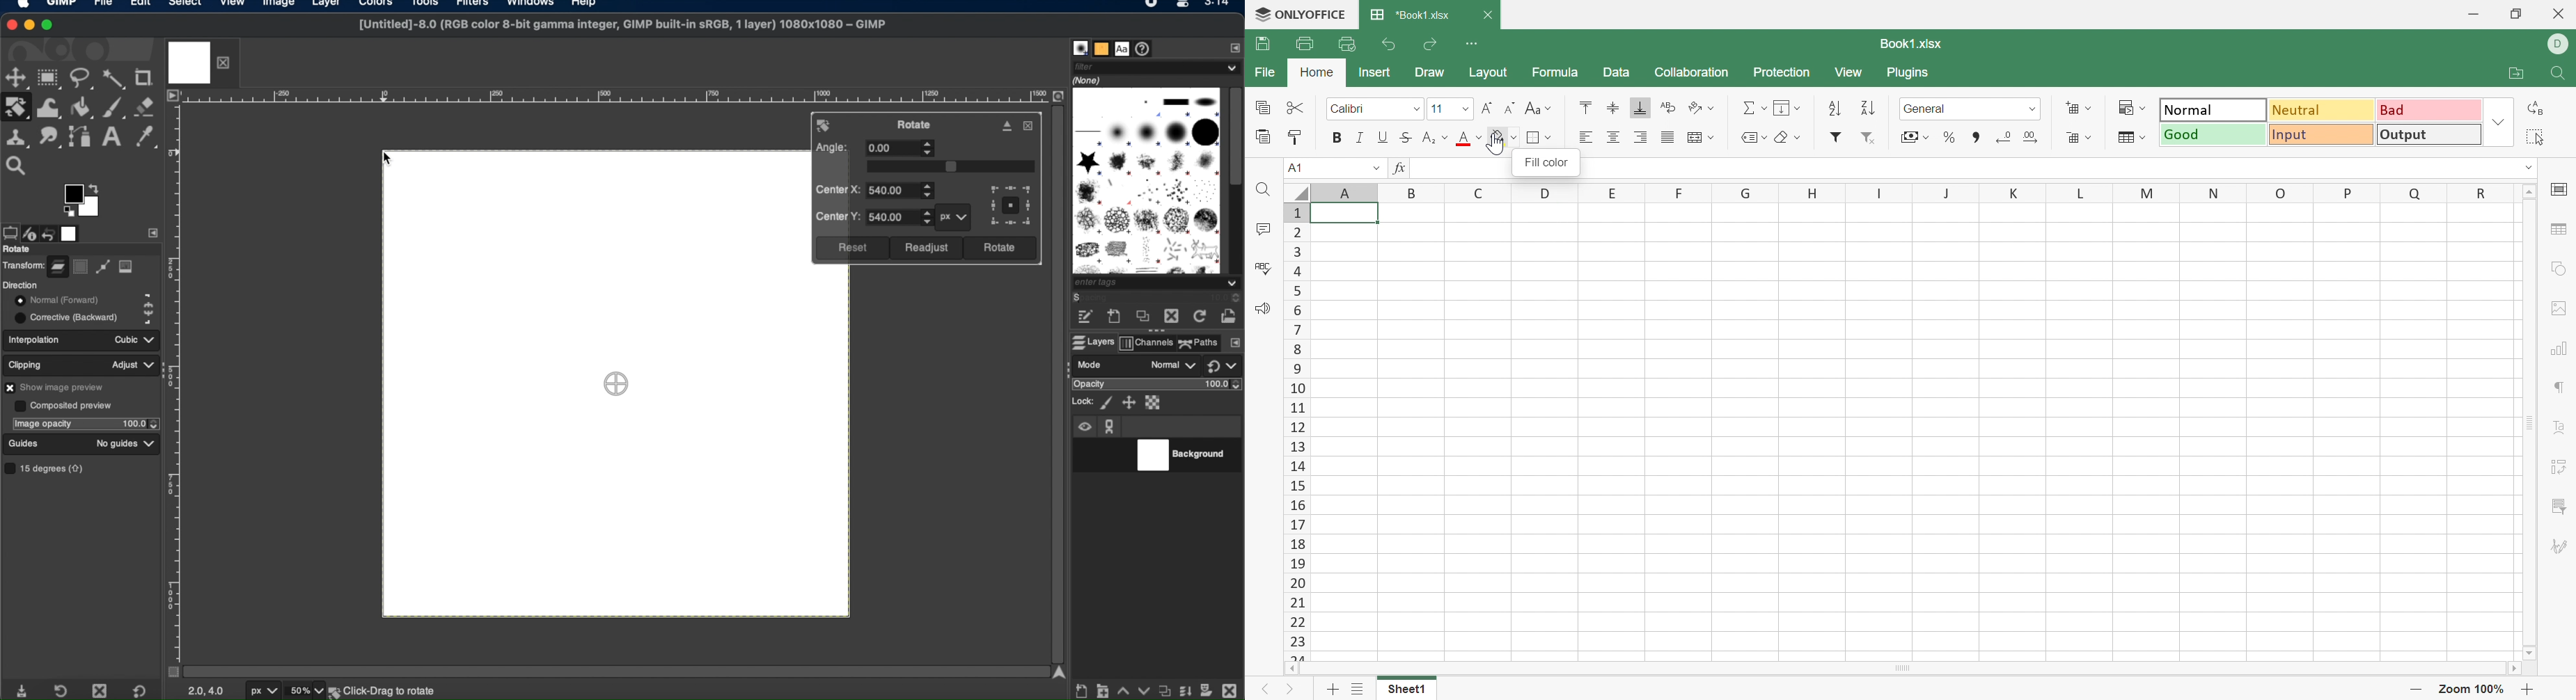 Image resolution: width=2576 pixels, height=700 pixels. What do you see at coordinates (1893, 193) in the screenshot?
I see `Column Names` at bounding box center [1893, 193].